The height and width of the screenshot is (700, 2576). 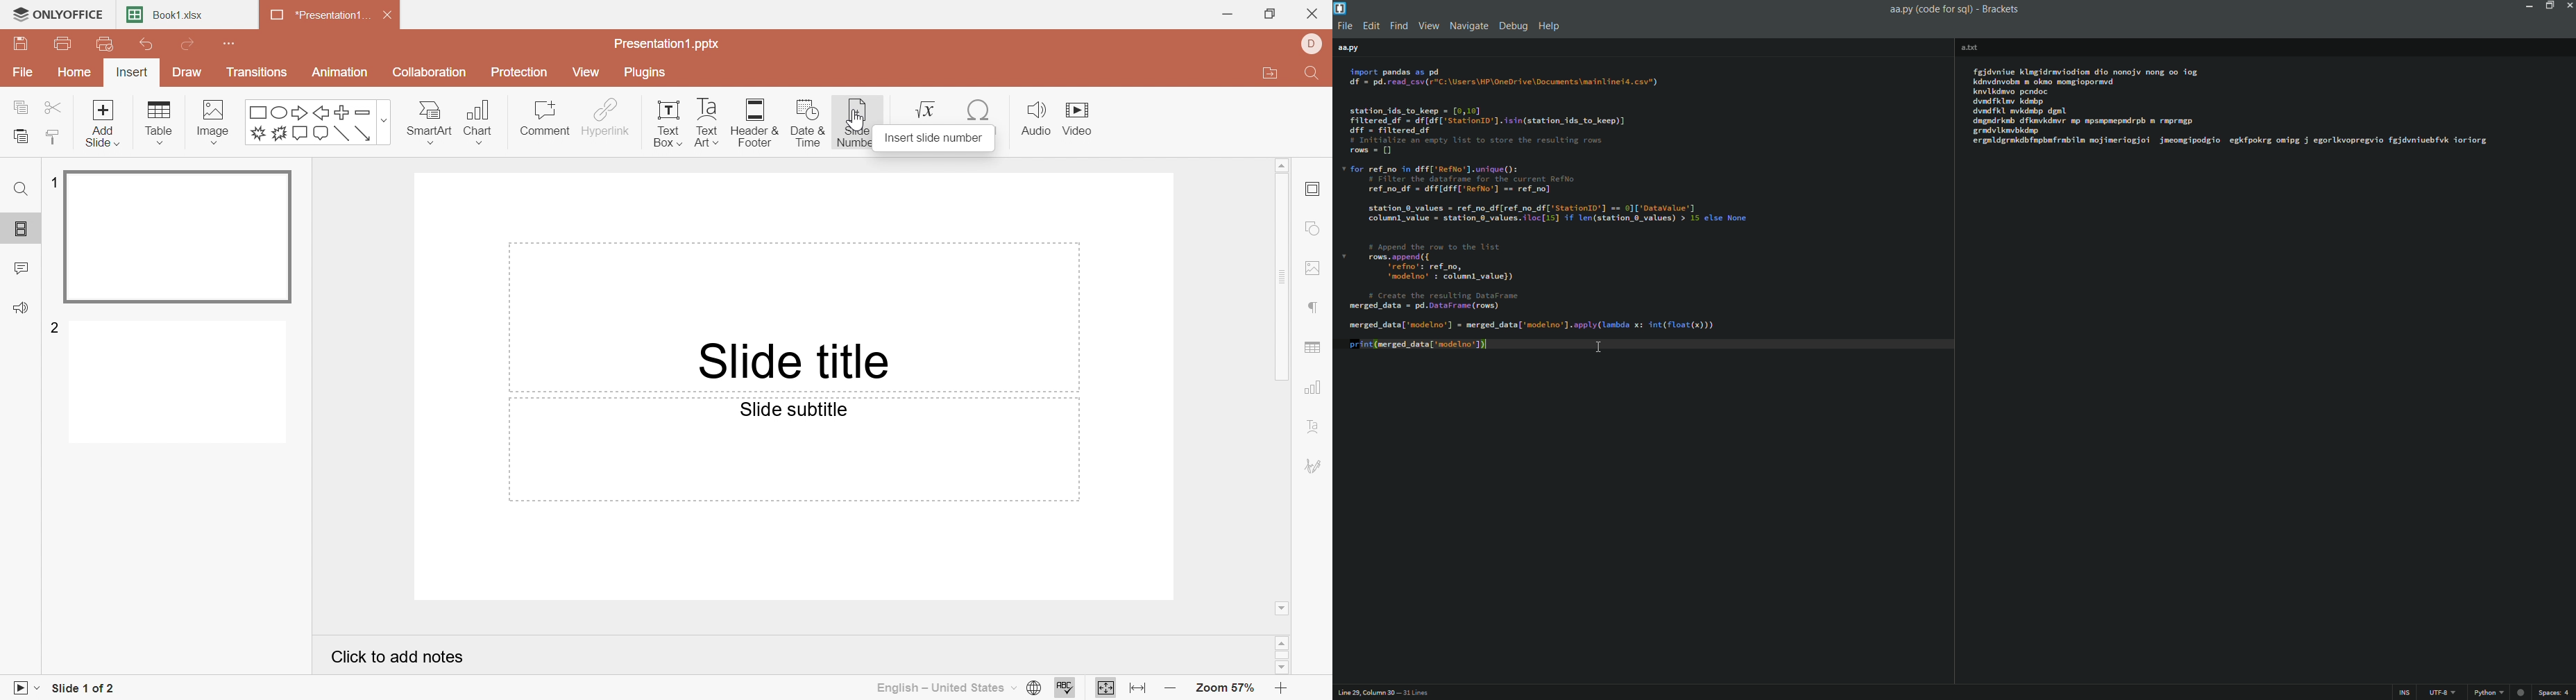 I want to click on space, so click(x=2555, y=691).